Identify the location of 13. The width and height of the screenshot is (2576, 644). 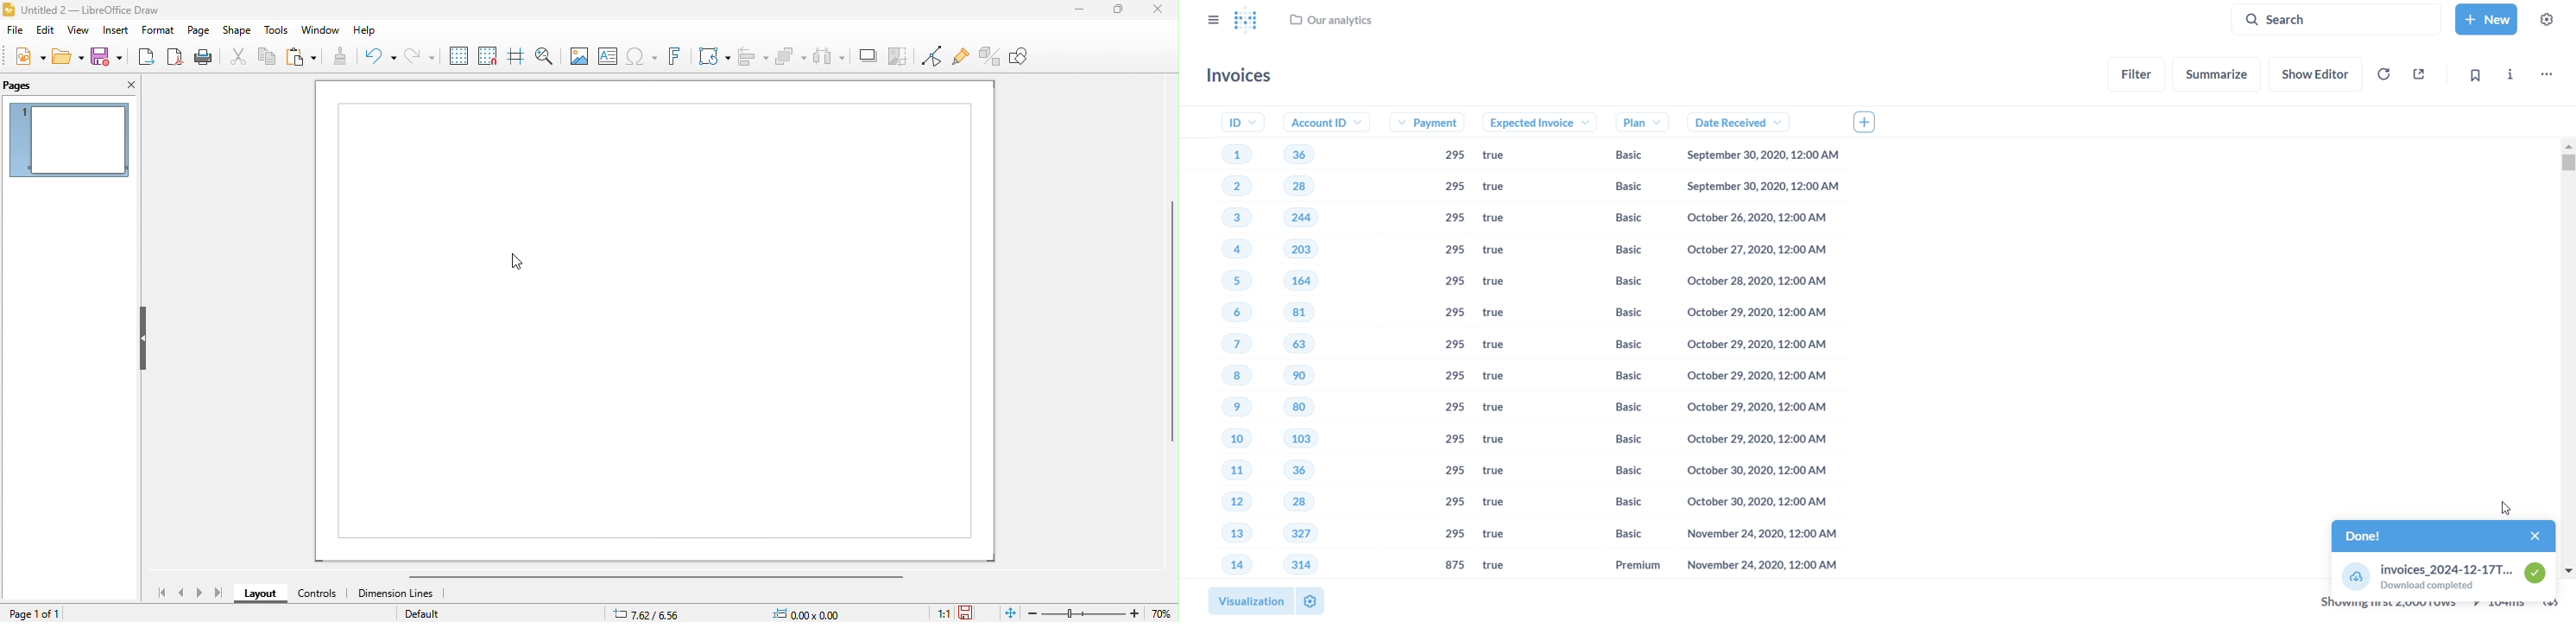
(1220, 535).